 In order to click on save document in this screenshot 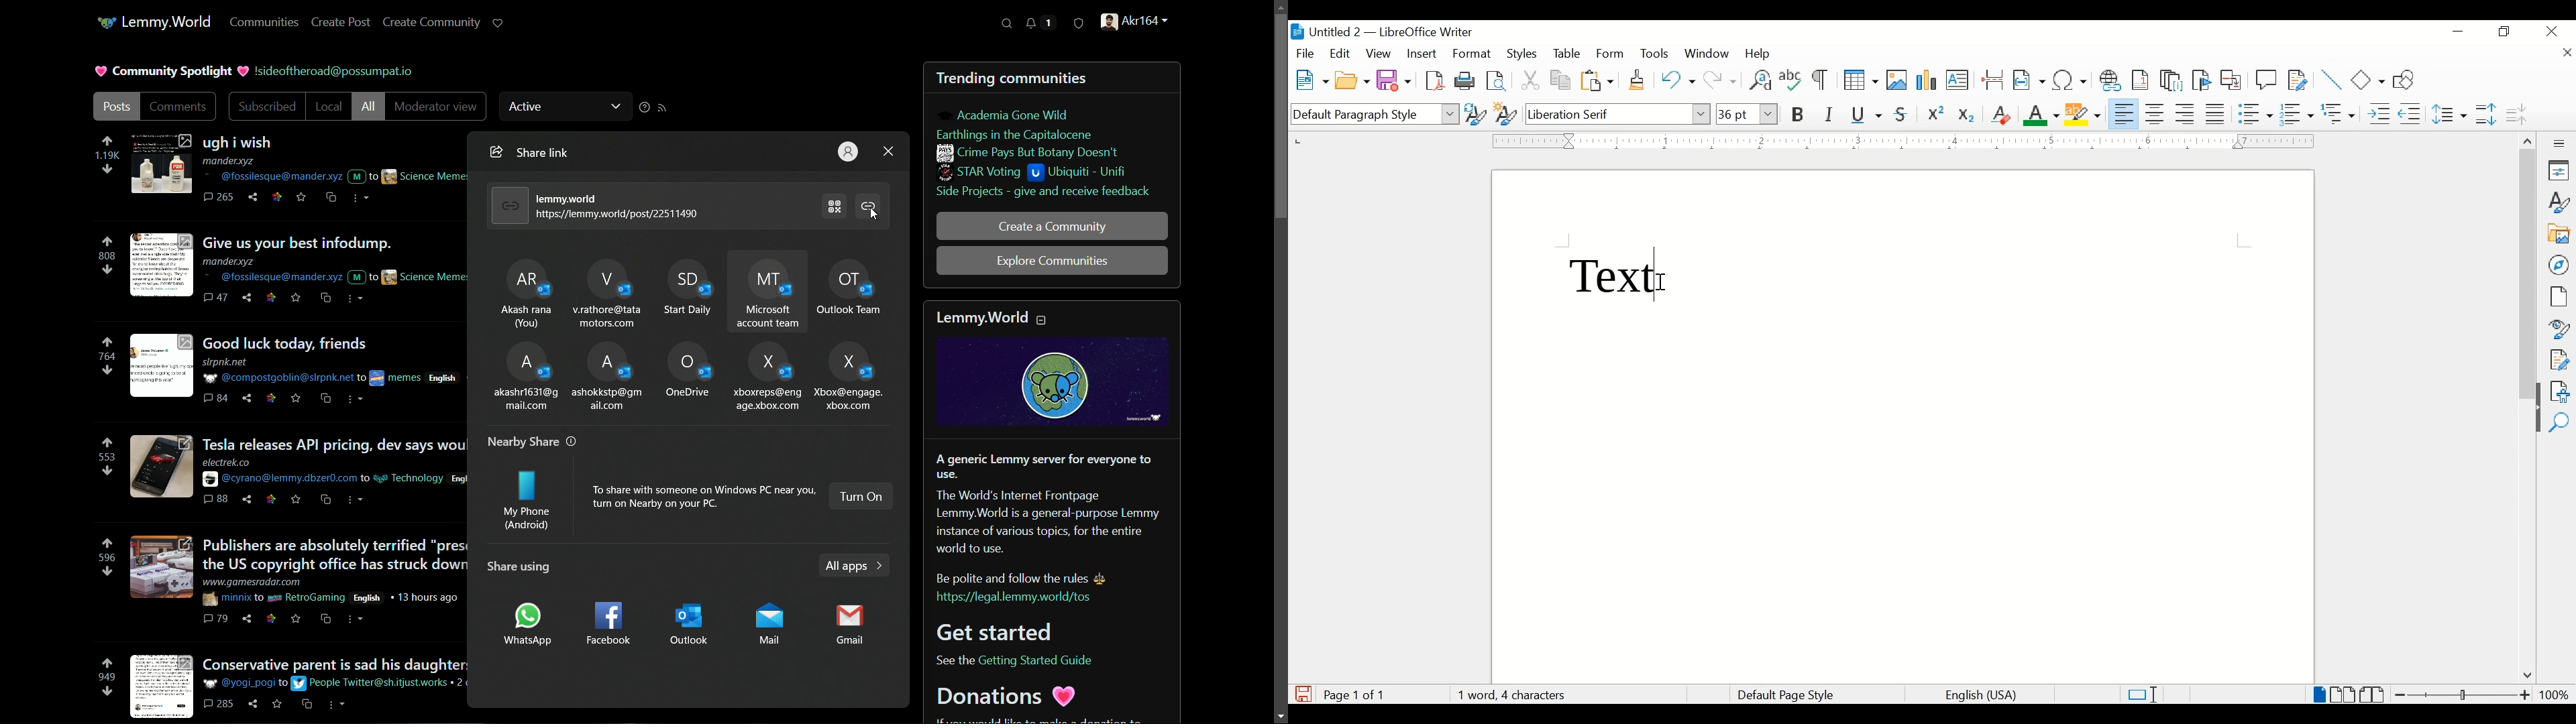, I will do `click(1303, 694)`.